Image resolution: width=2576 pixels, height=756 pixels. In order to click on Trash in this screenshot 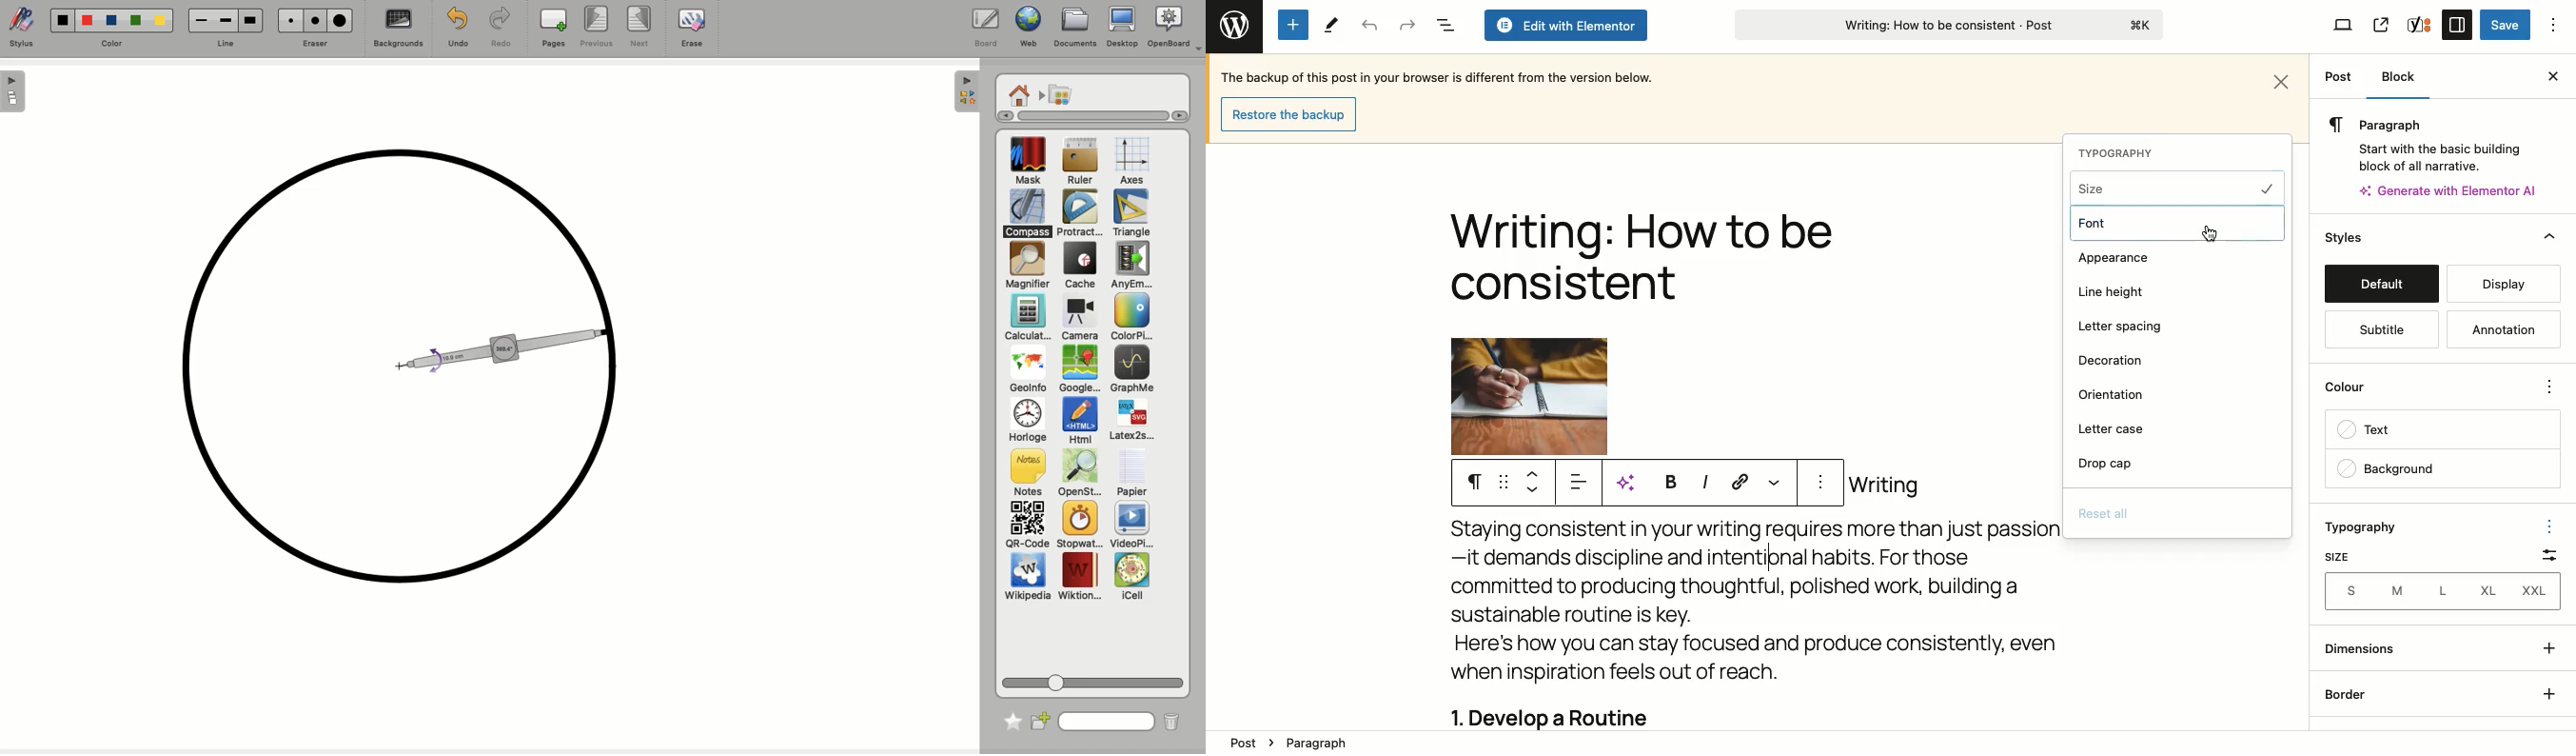, I will do `click(1170, 721)`.